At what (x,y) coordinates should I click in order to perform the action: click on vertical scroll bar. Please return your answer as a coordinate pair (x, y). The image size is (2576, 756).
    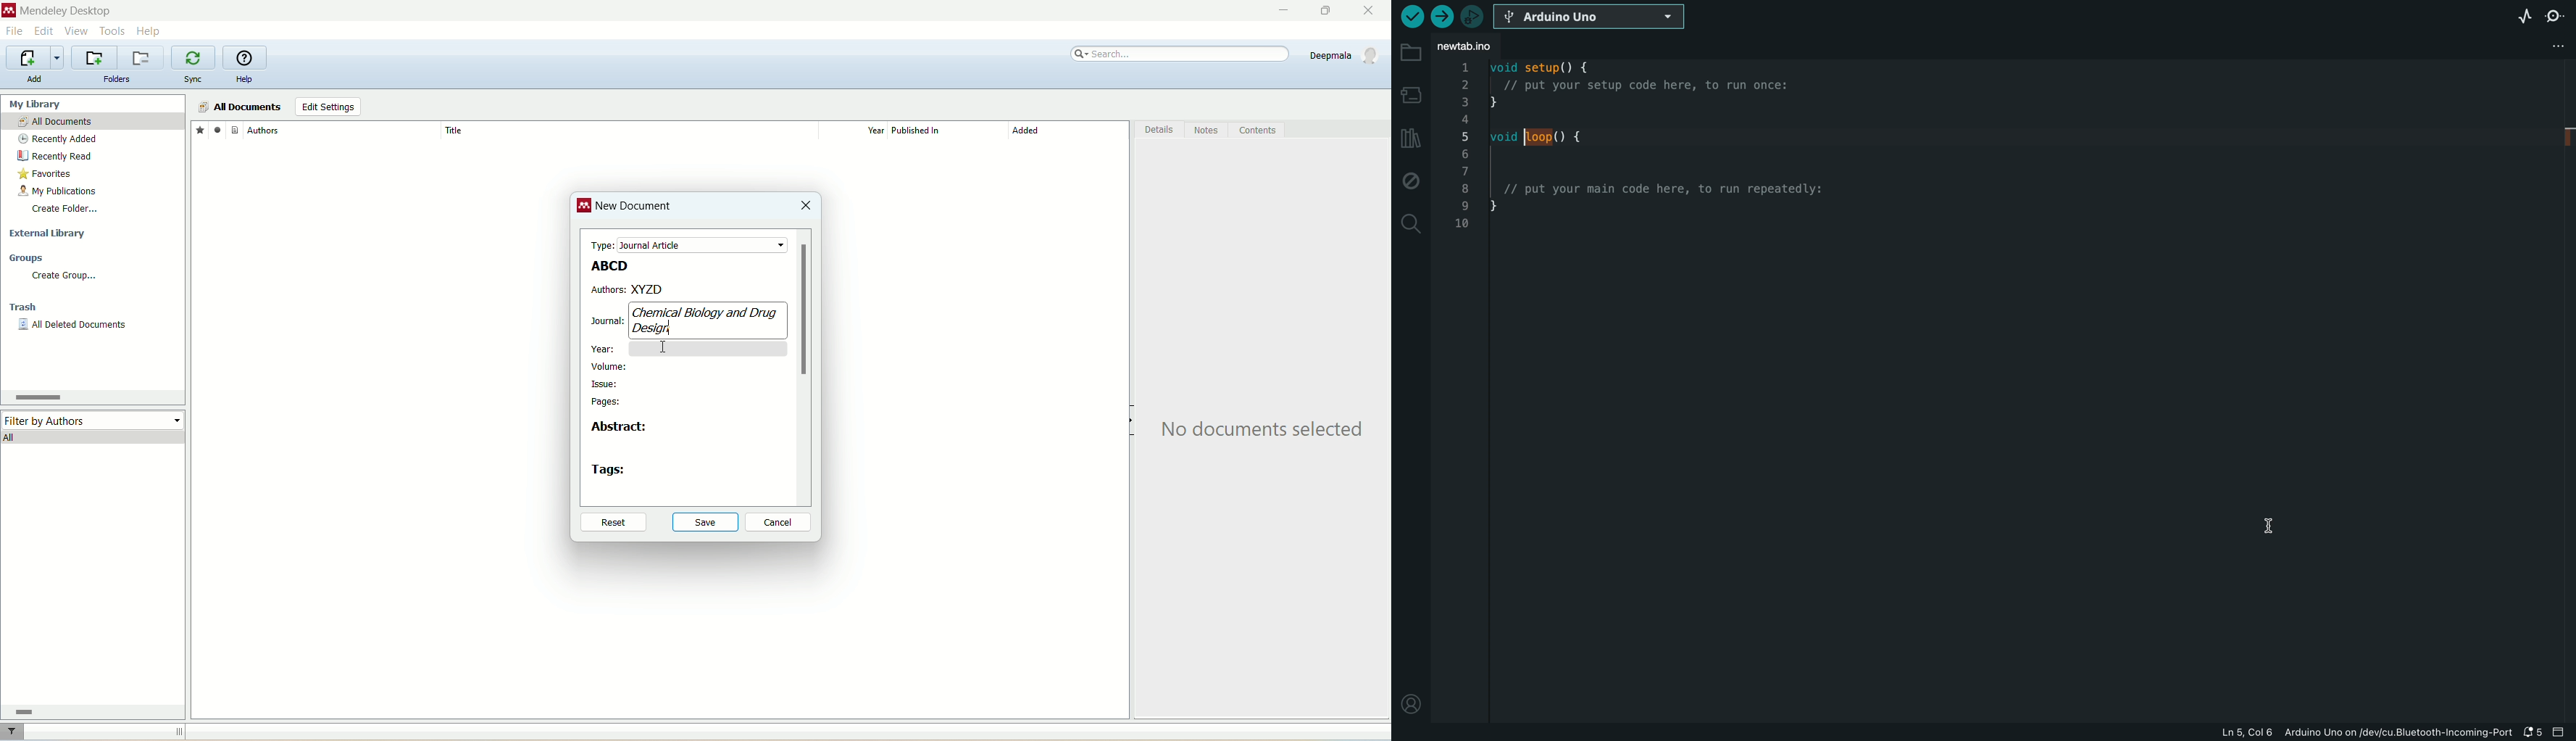
    Looking at the image, I should click on (806, 368).